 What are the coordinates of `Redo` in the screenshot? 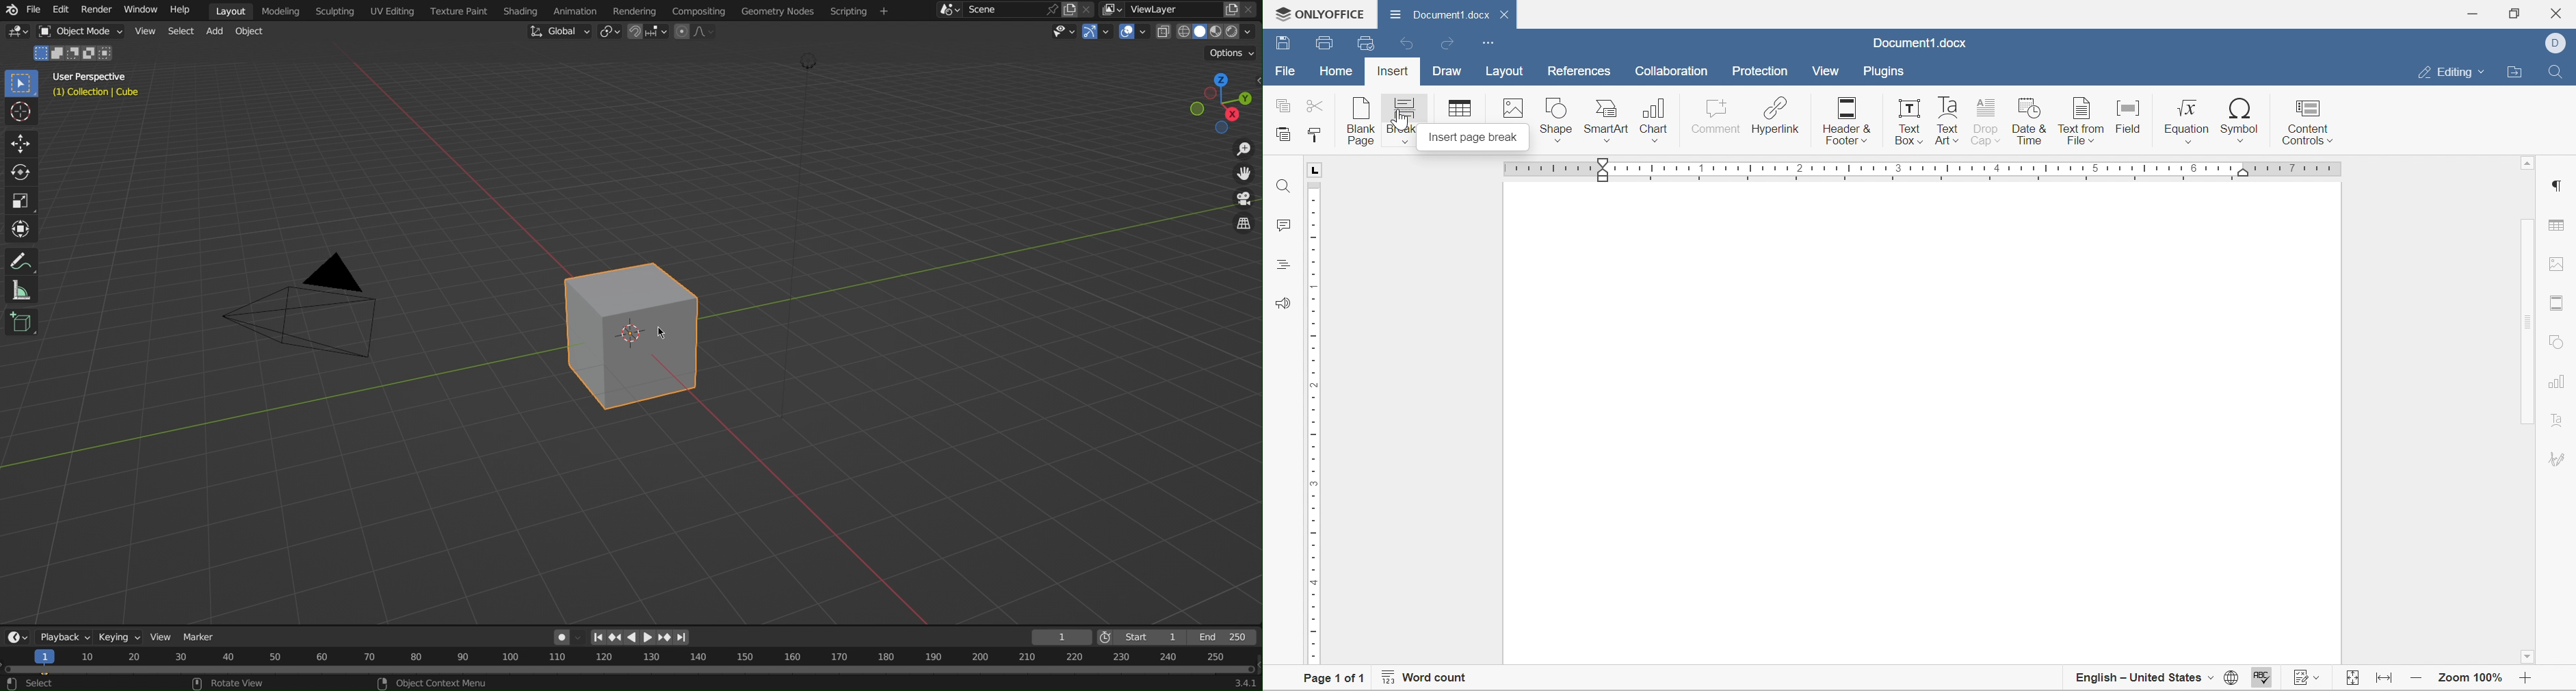 It's located at (1450, 45).